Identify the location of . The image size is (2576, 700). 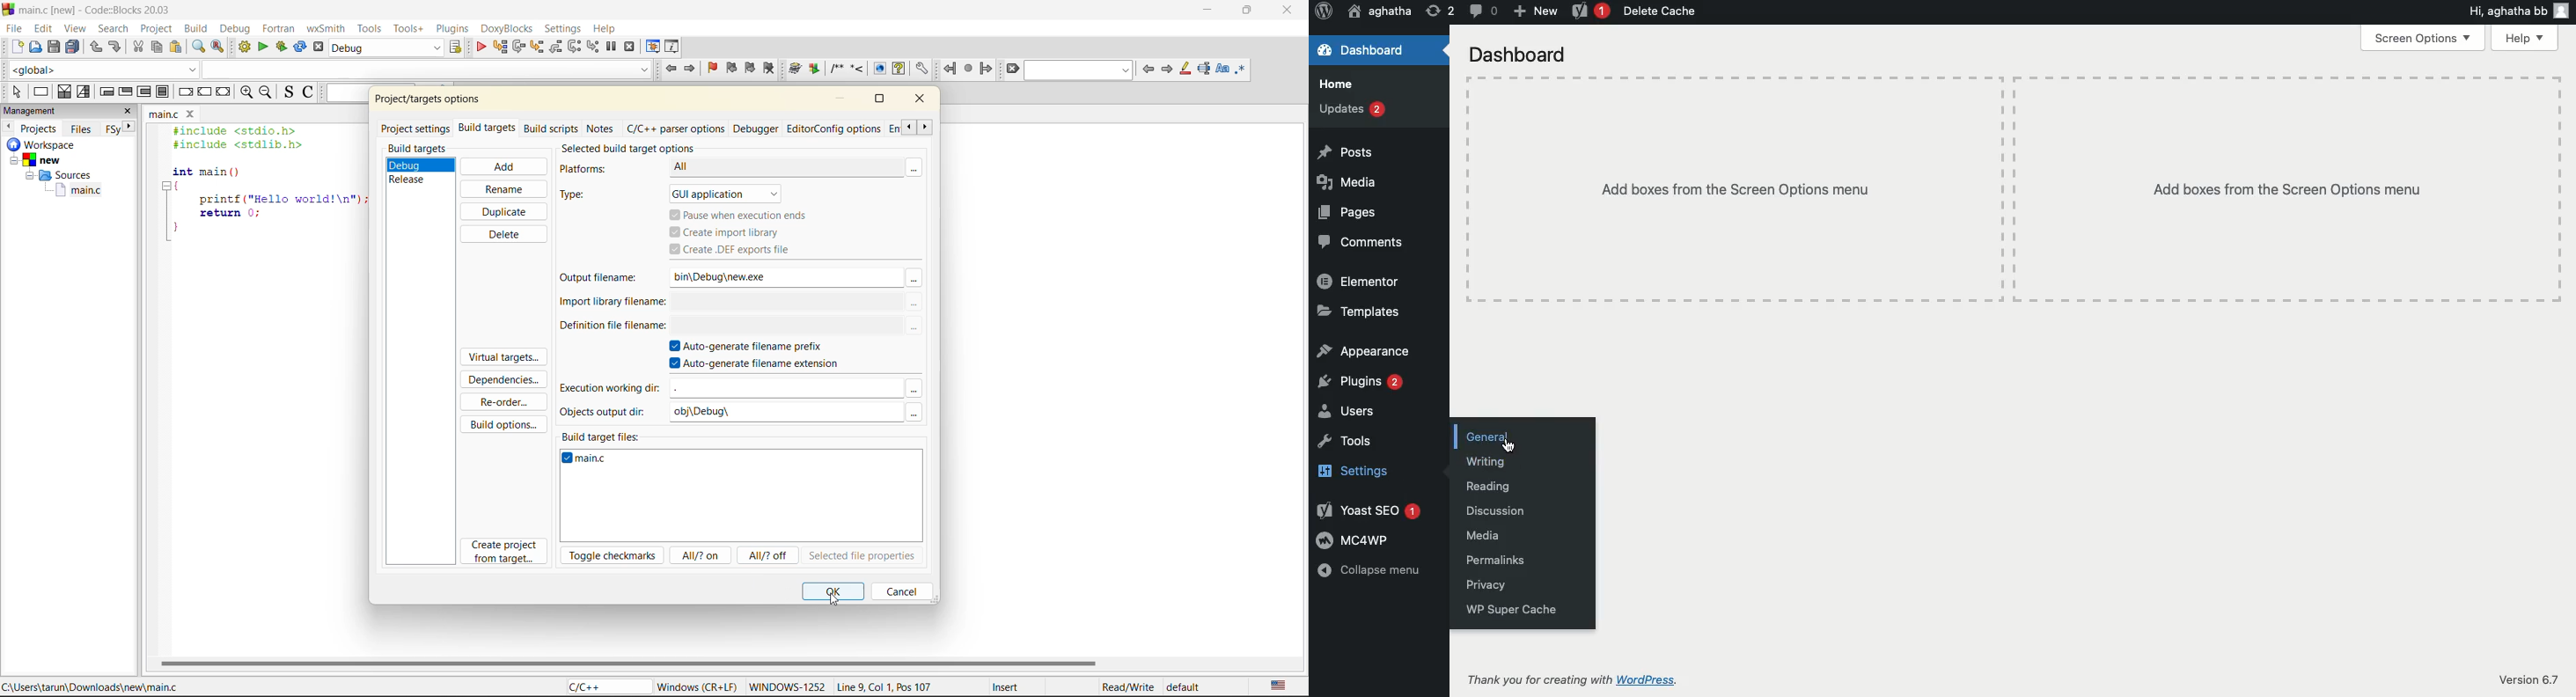
(914, 278).